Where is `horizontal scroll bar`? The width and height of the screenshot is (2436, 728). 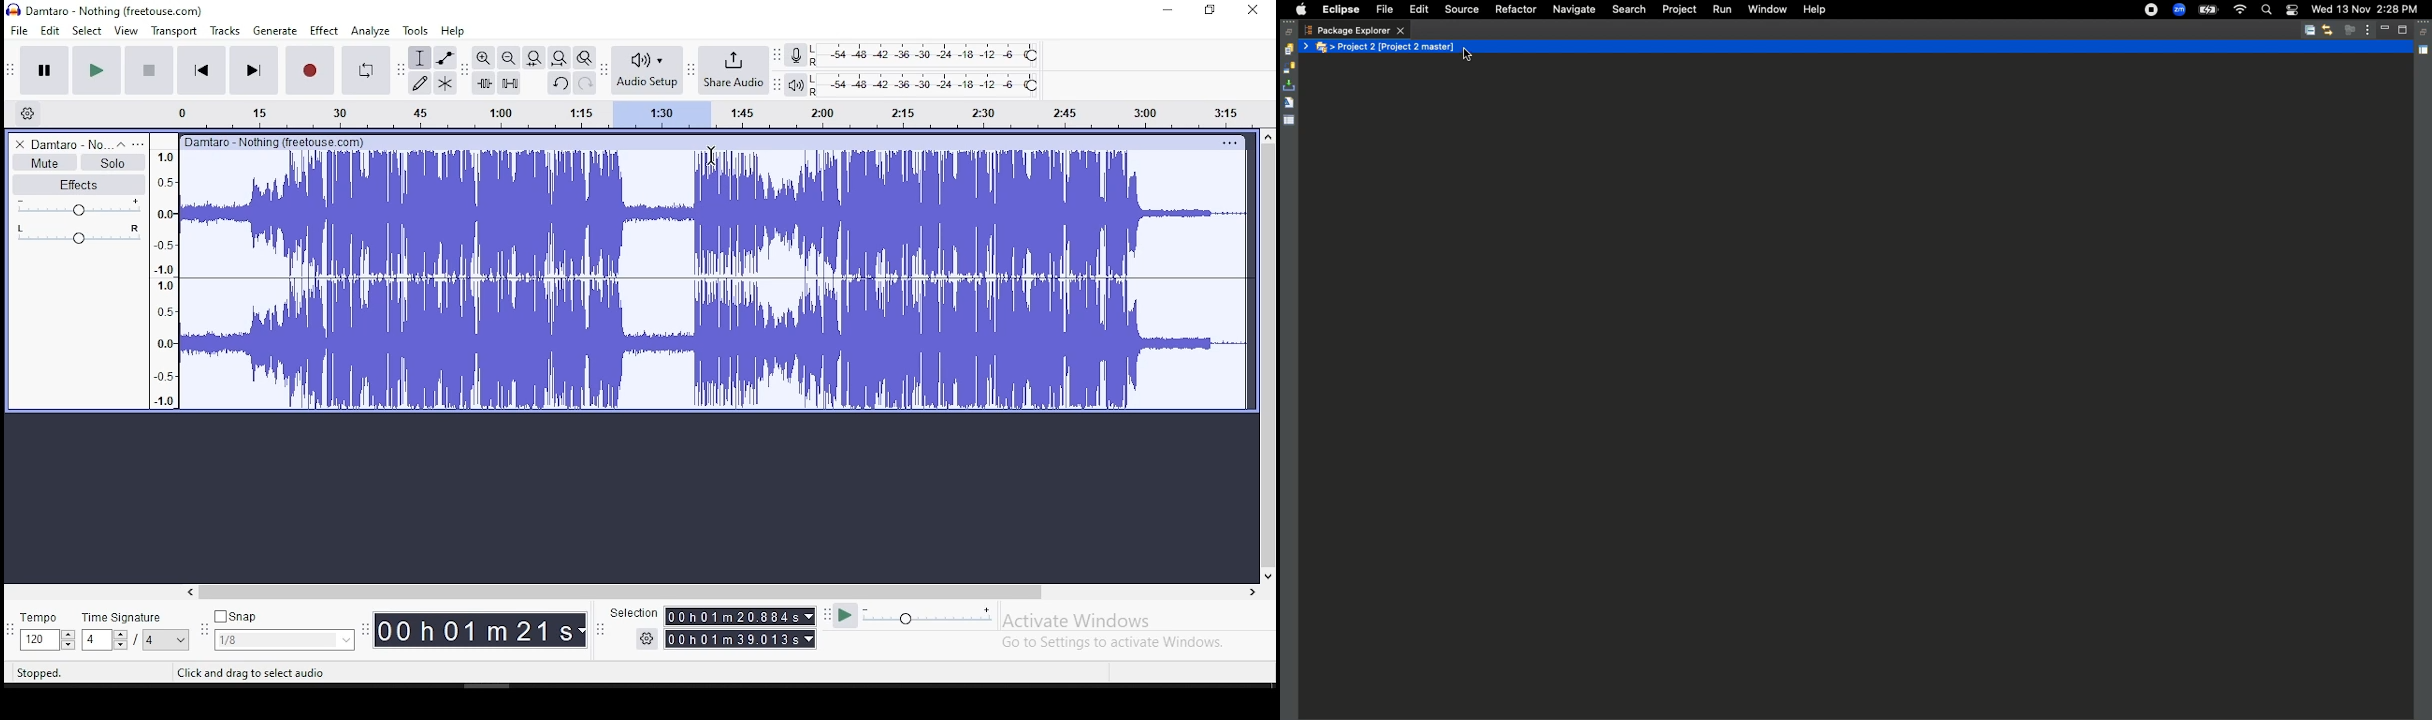
horizontal scroll bar is located at coordinates (720, 592).